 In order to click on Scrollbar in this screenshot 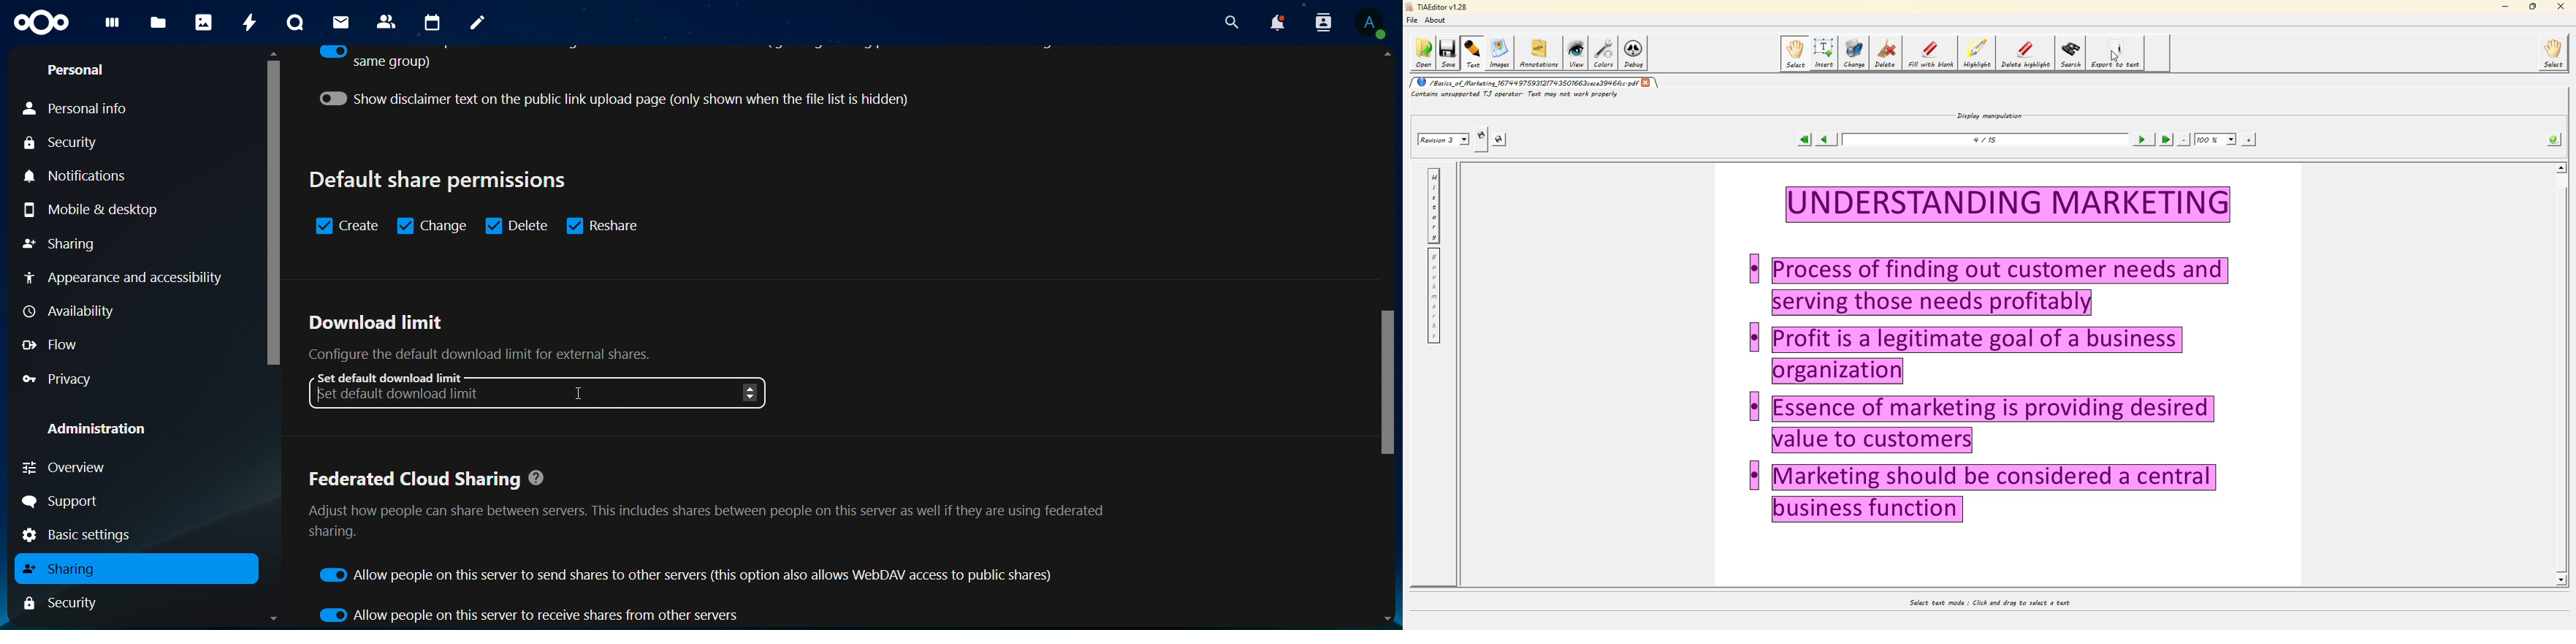, I will do `click(270, 338)`.